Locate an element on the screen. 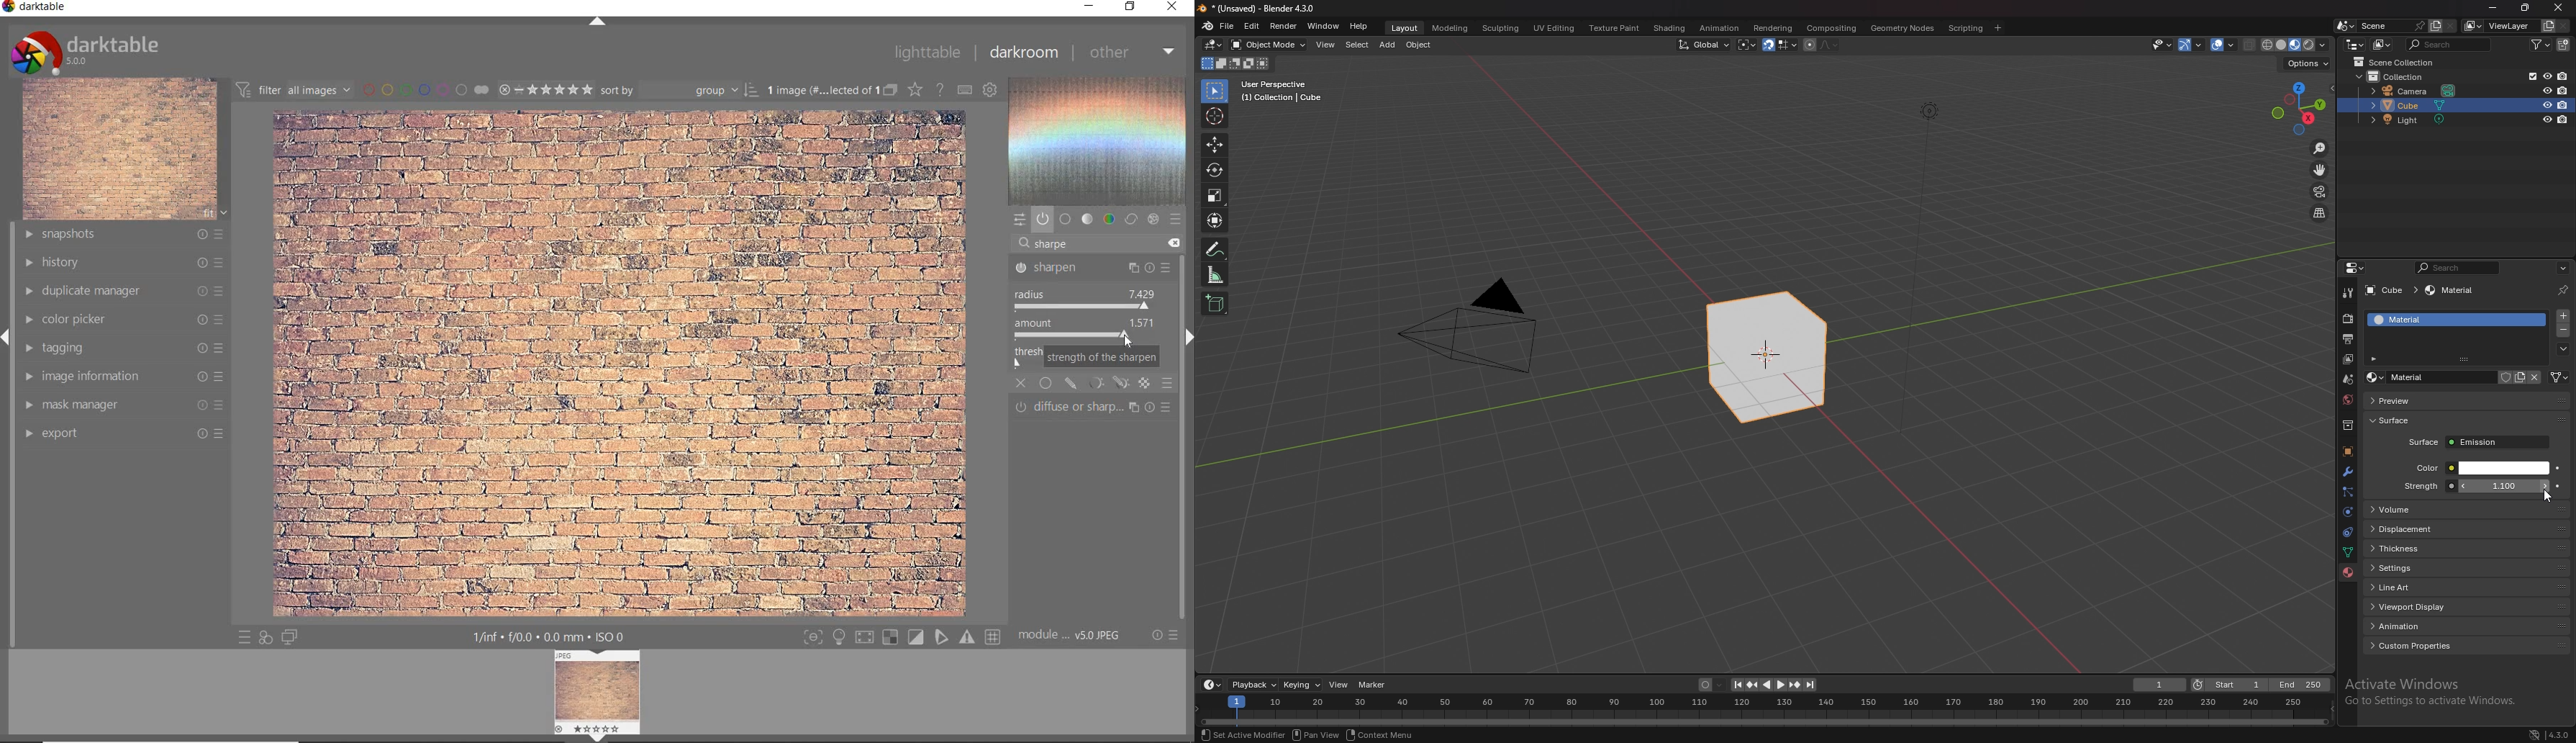  material is located at coordinates (2440, 320).